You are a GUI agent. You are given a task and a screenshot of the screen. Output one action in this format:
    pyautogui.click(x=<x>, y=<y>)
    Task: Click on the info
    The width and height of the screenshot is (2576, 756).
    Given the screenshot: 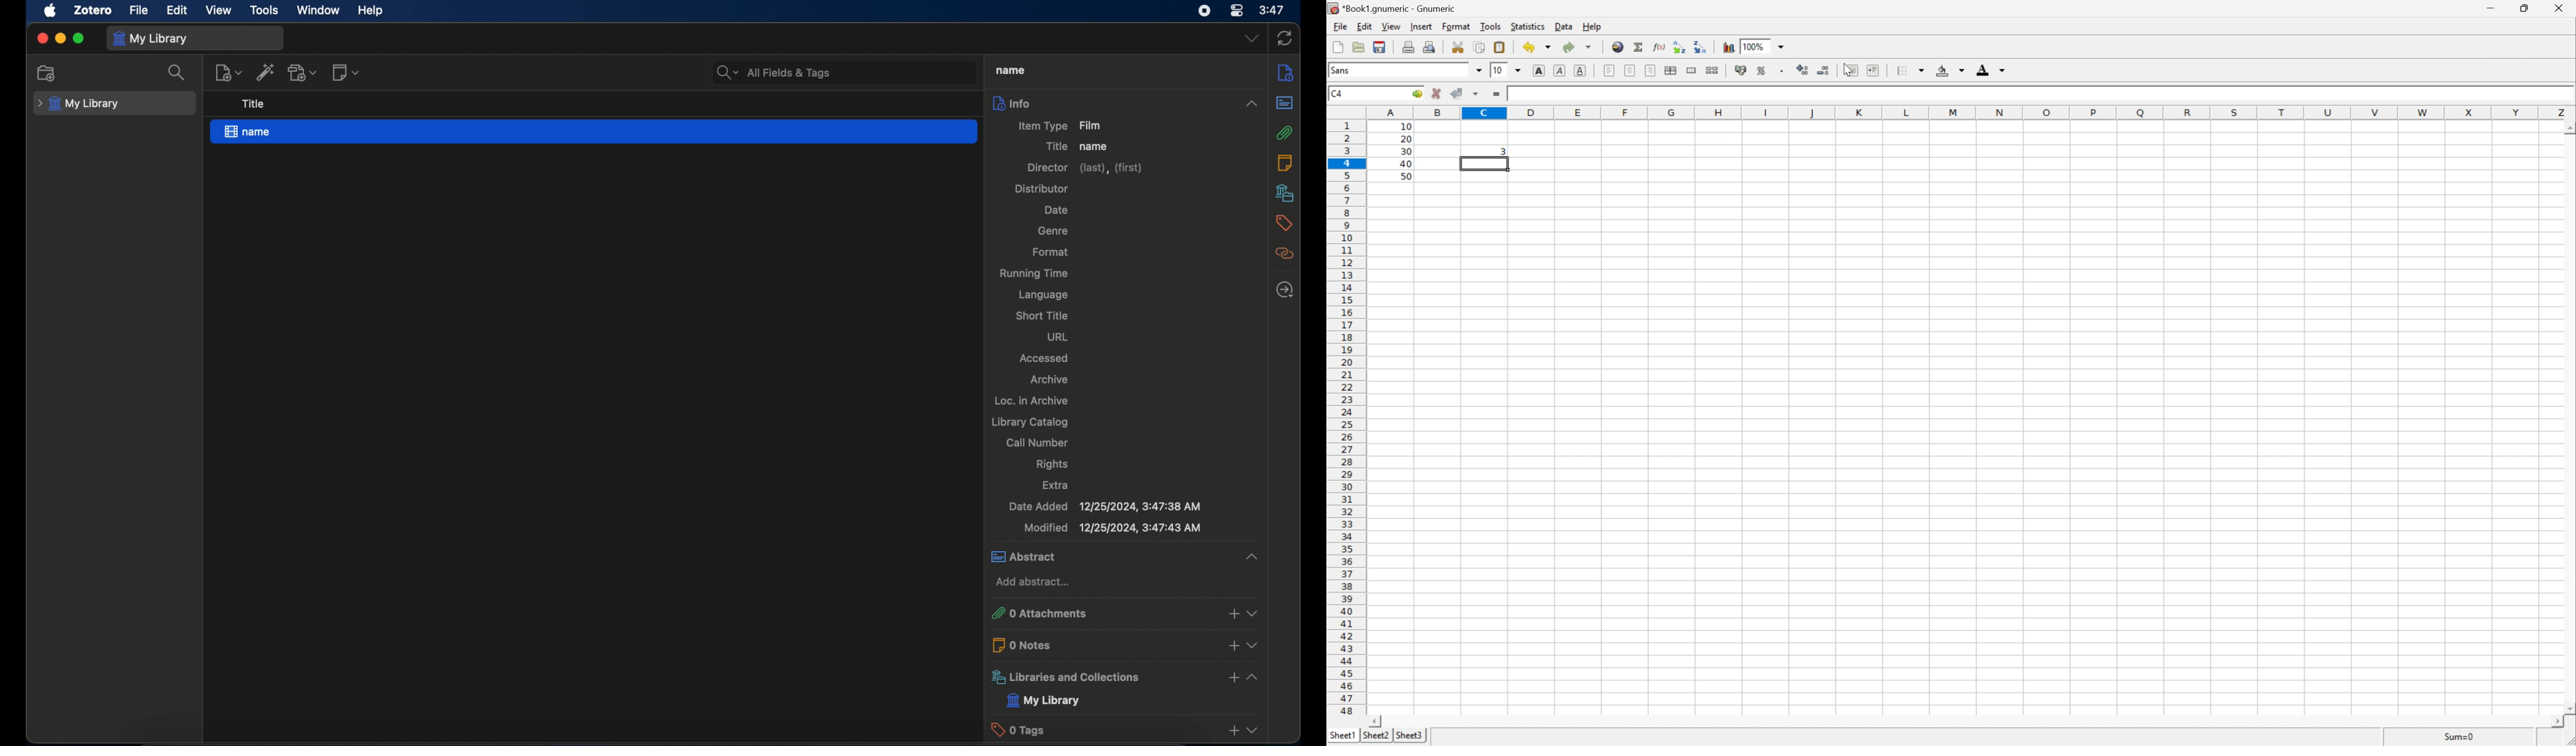 What is the action you would take?
    pyautogui.click(x=1288, y=73)
    